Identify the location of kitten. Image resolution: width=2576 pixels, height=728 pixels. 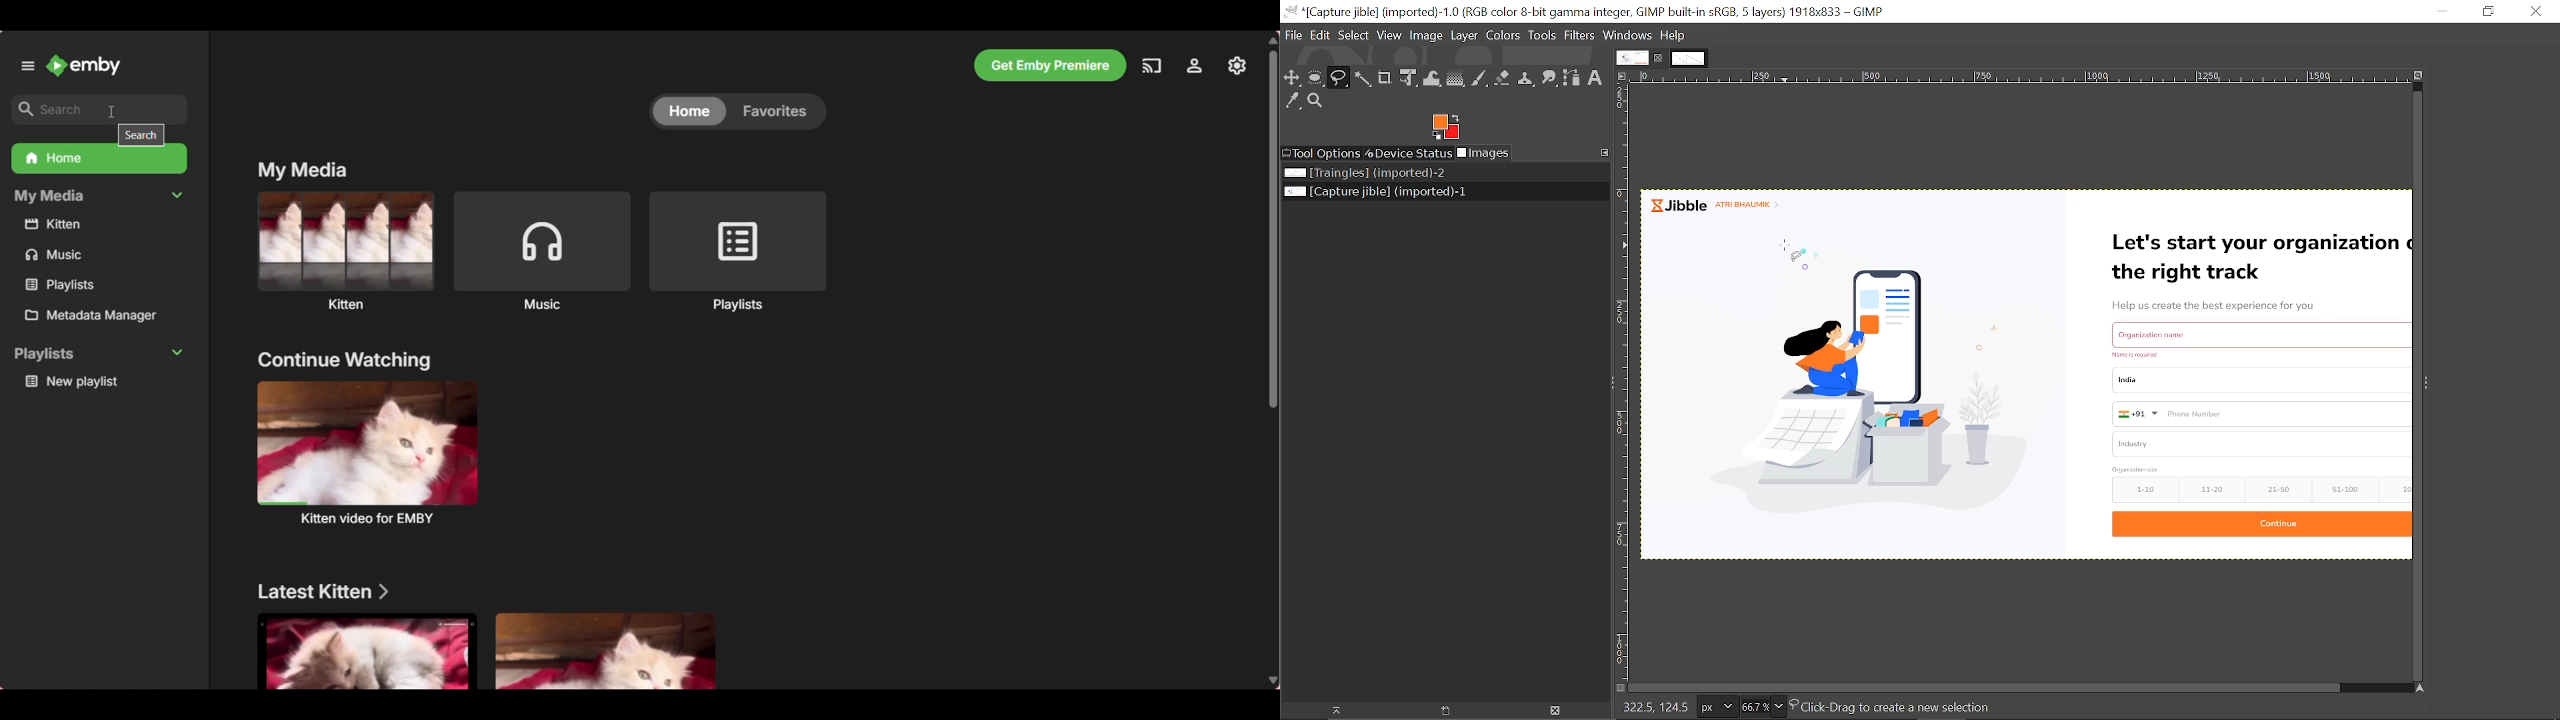
(101, 225).